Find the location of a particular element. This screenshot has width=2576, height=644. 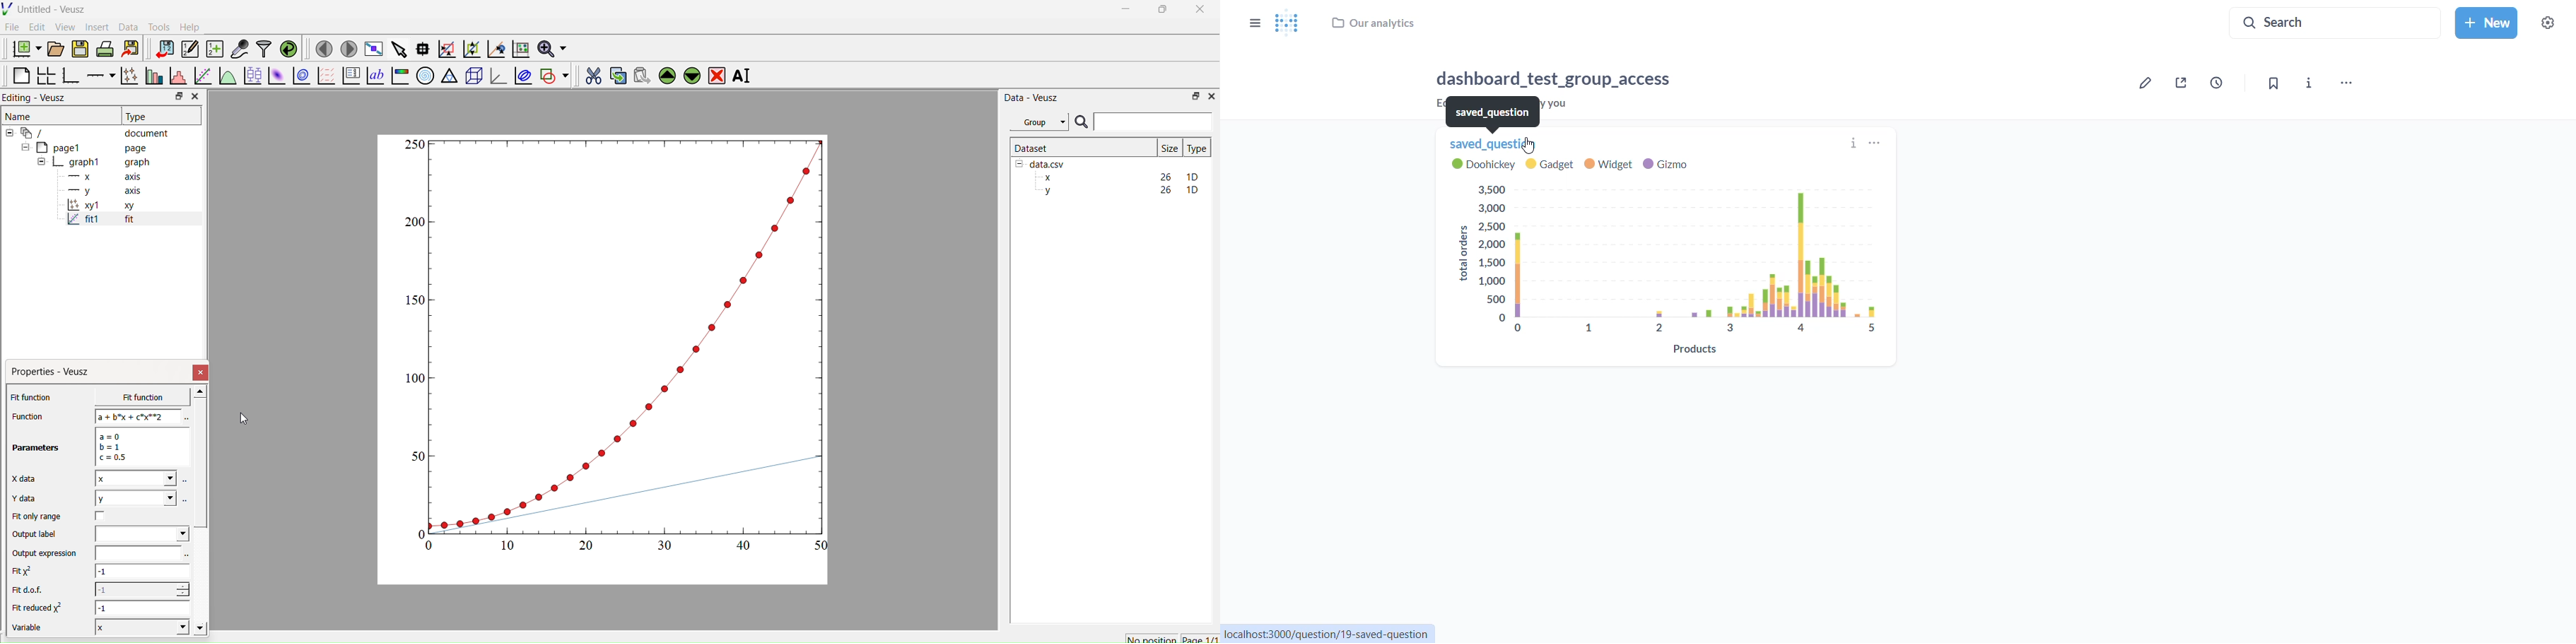

Arrange graphs in grid is located at coordinates (46, 77).